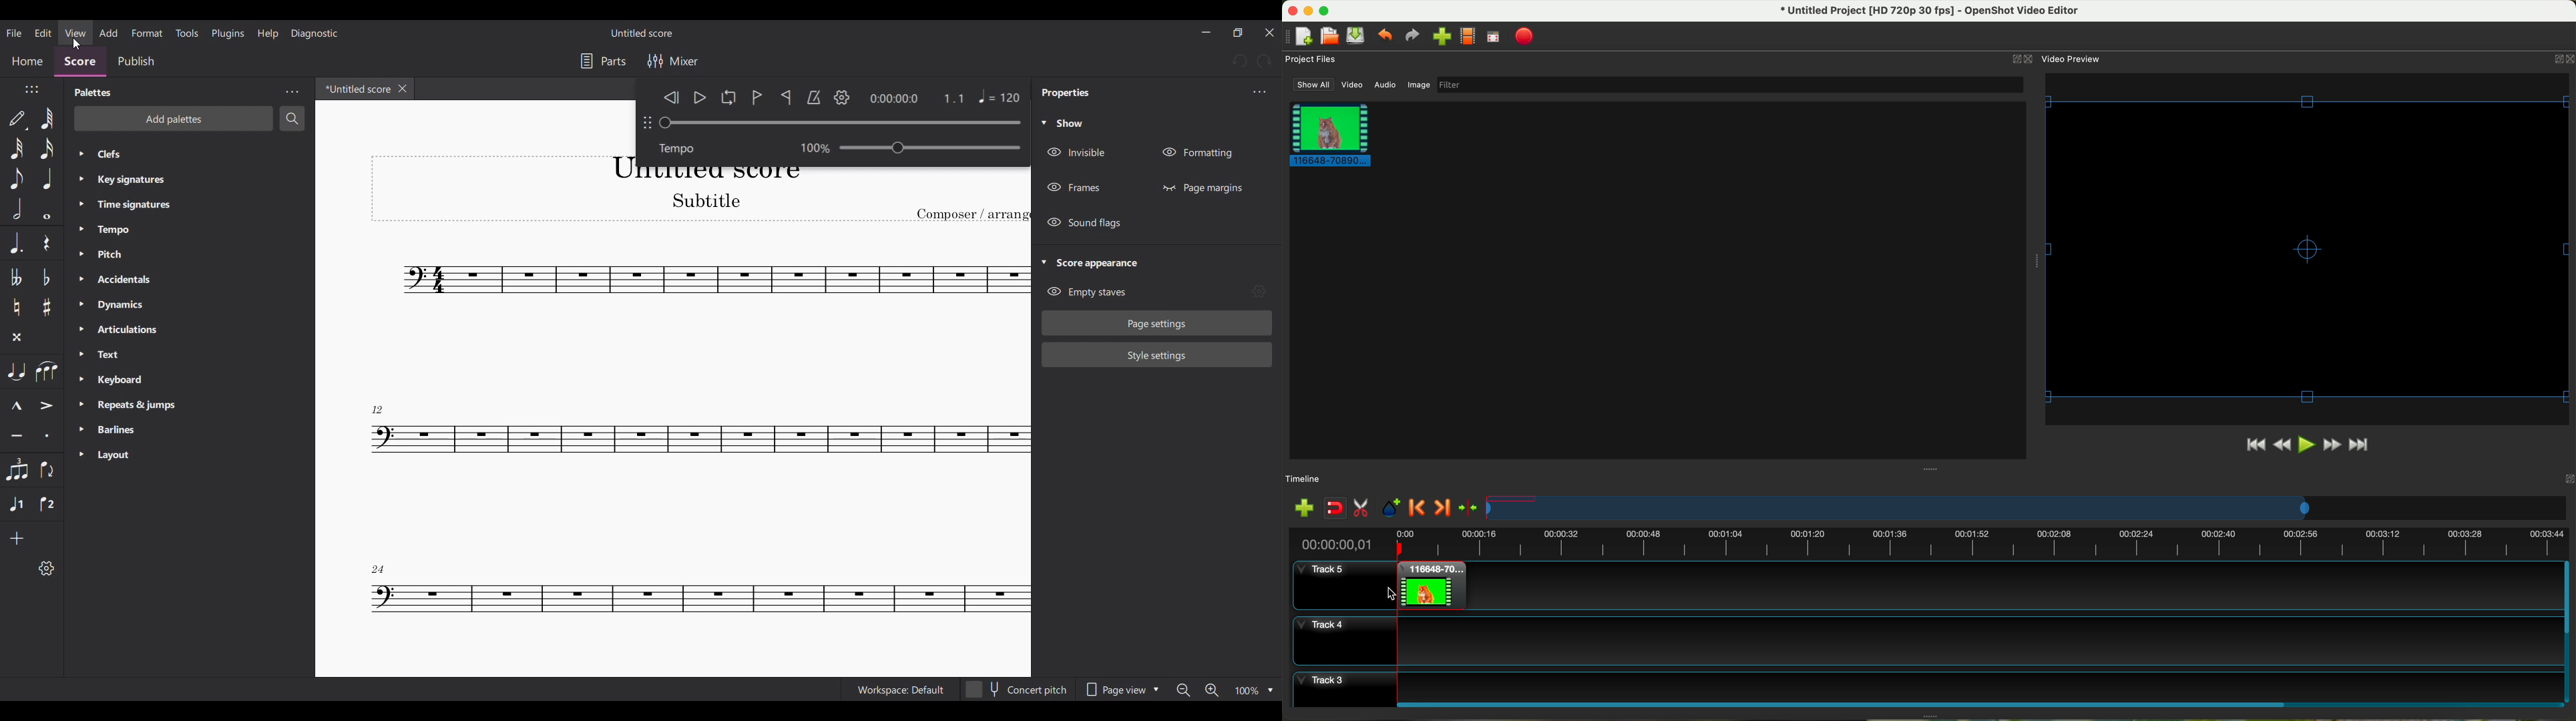 The width and height of the screenshot is (2576, 728). I want to click on show, so click(1072, 124).